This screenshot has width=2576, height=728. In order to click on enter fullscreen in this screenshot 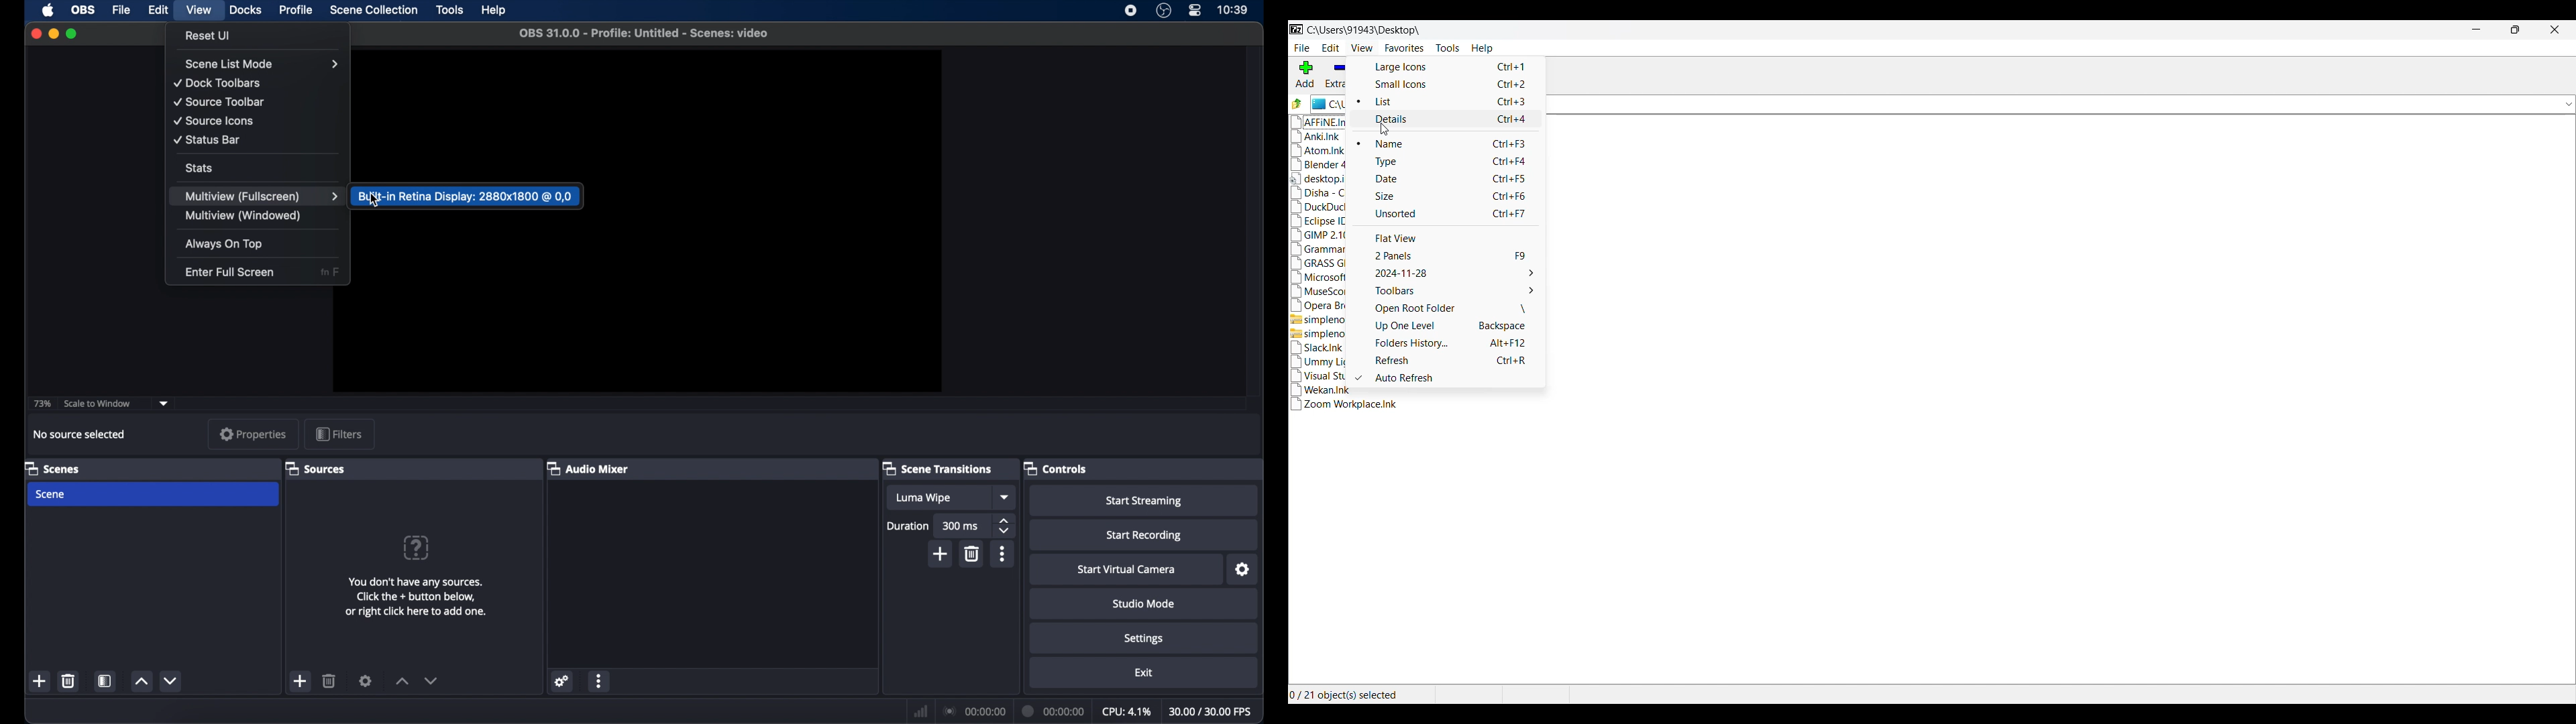, I will do `click(229, 273)`.